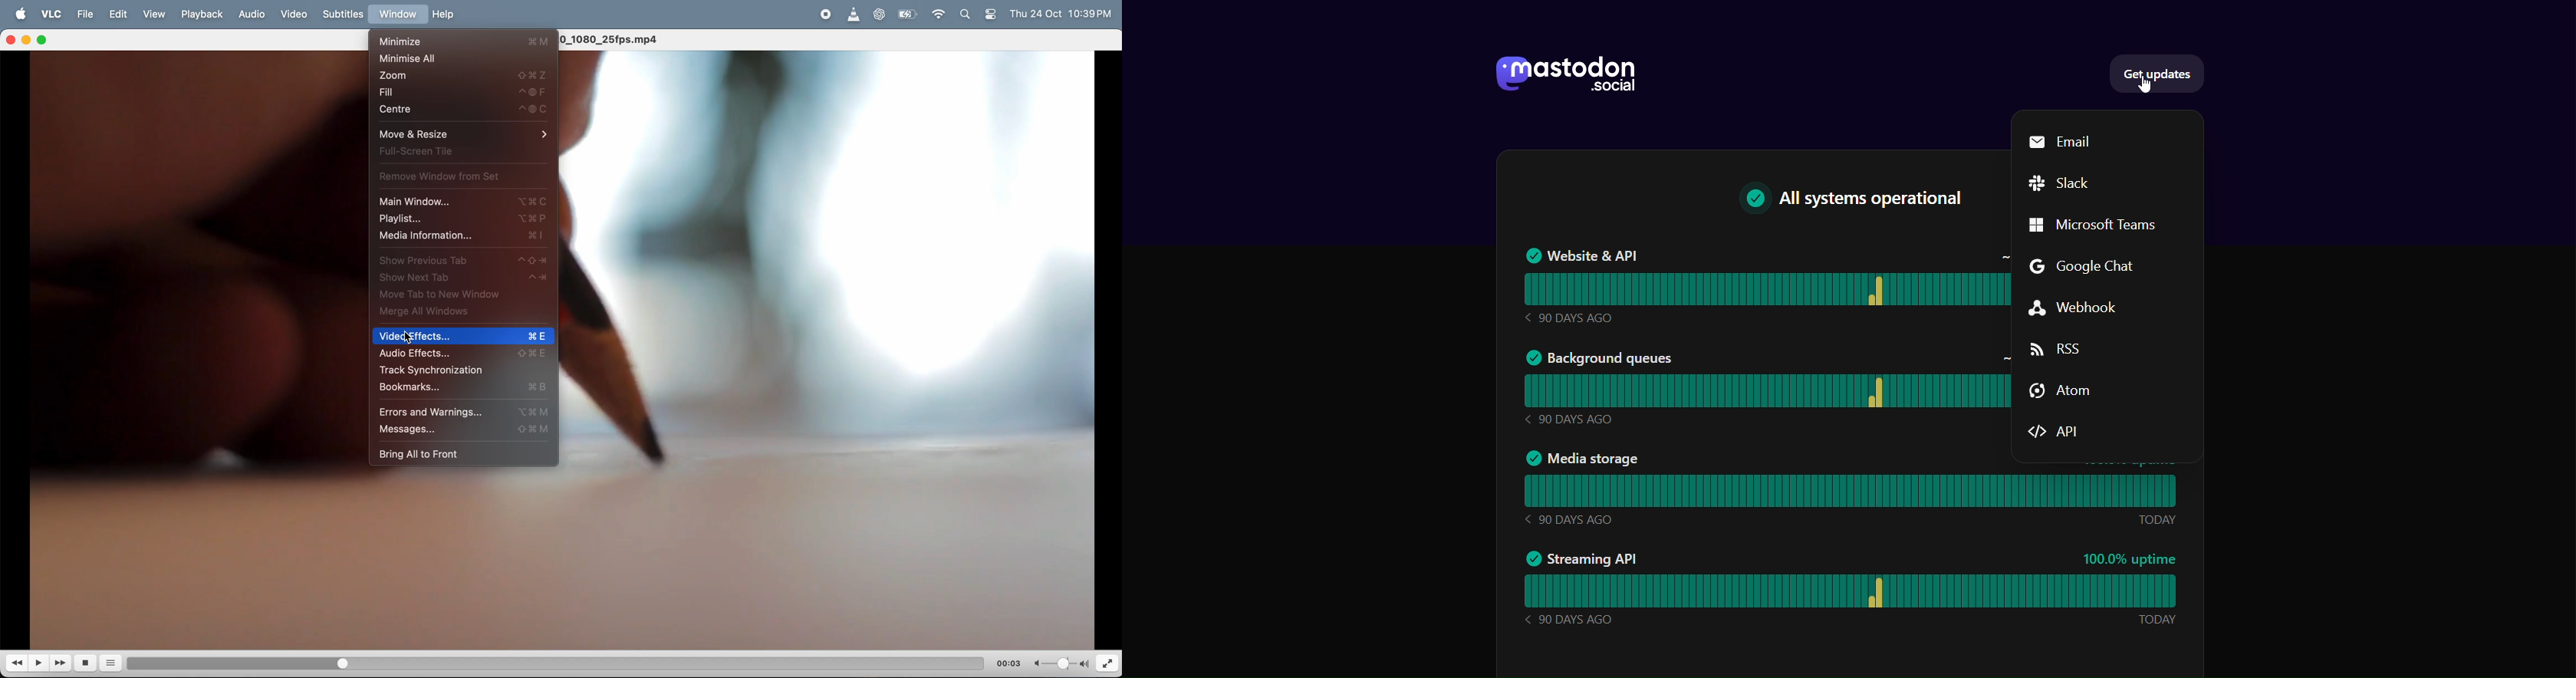 Image resolution: width=2576 pixels, height=700 pixels. What do you see at coordinates (453, 313) in the screenshot?
I see `Merge All windows` at bounding box center [453, 313].